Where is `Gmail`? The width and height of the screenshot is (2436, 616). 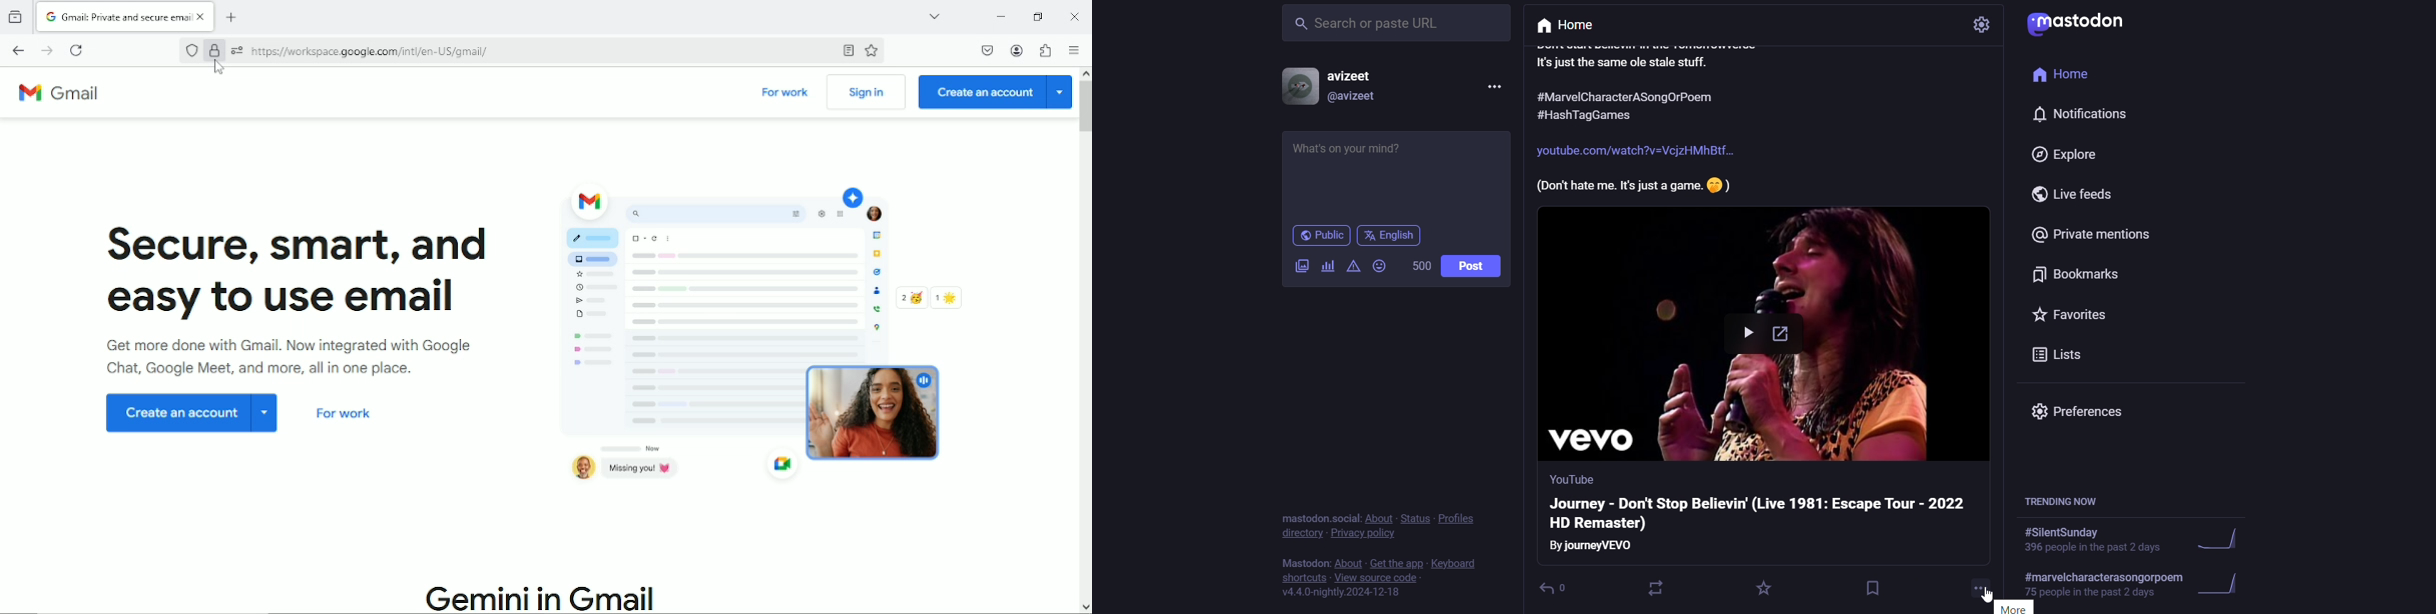 Gmail is located at coordinates (61, 92).